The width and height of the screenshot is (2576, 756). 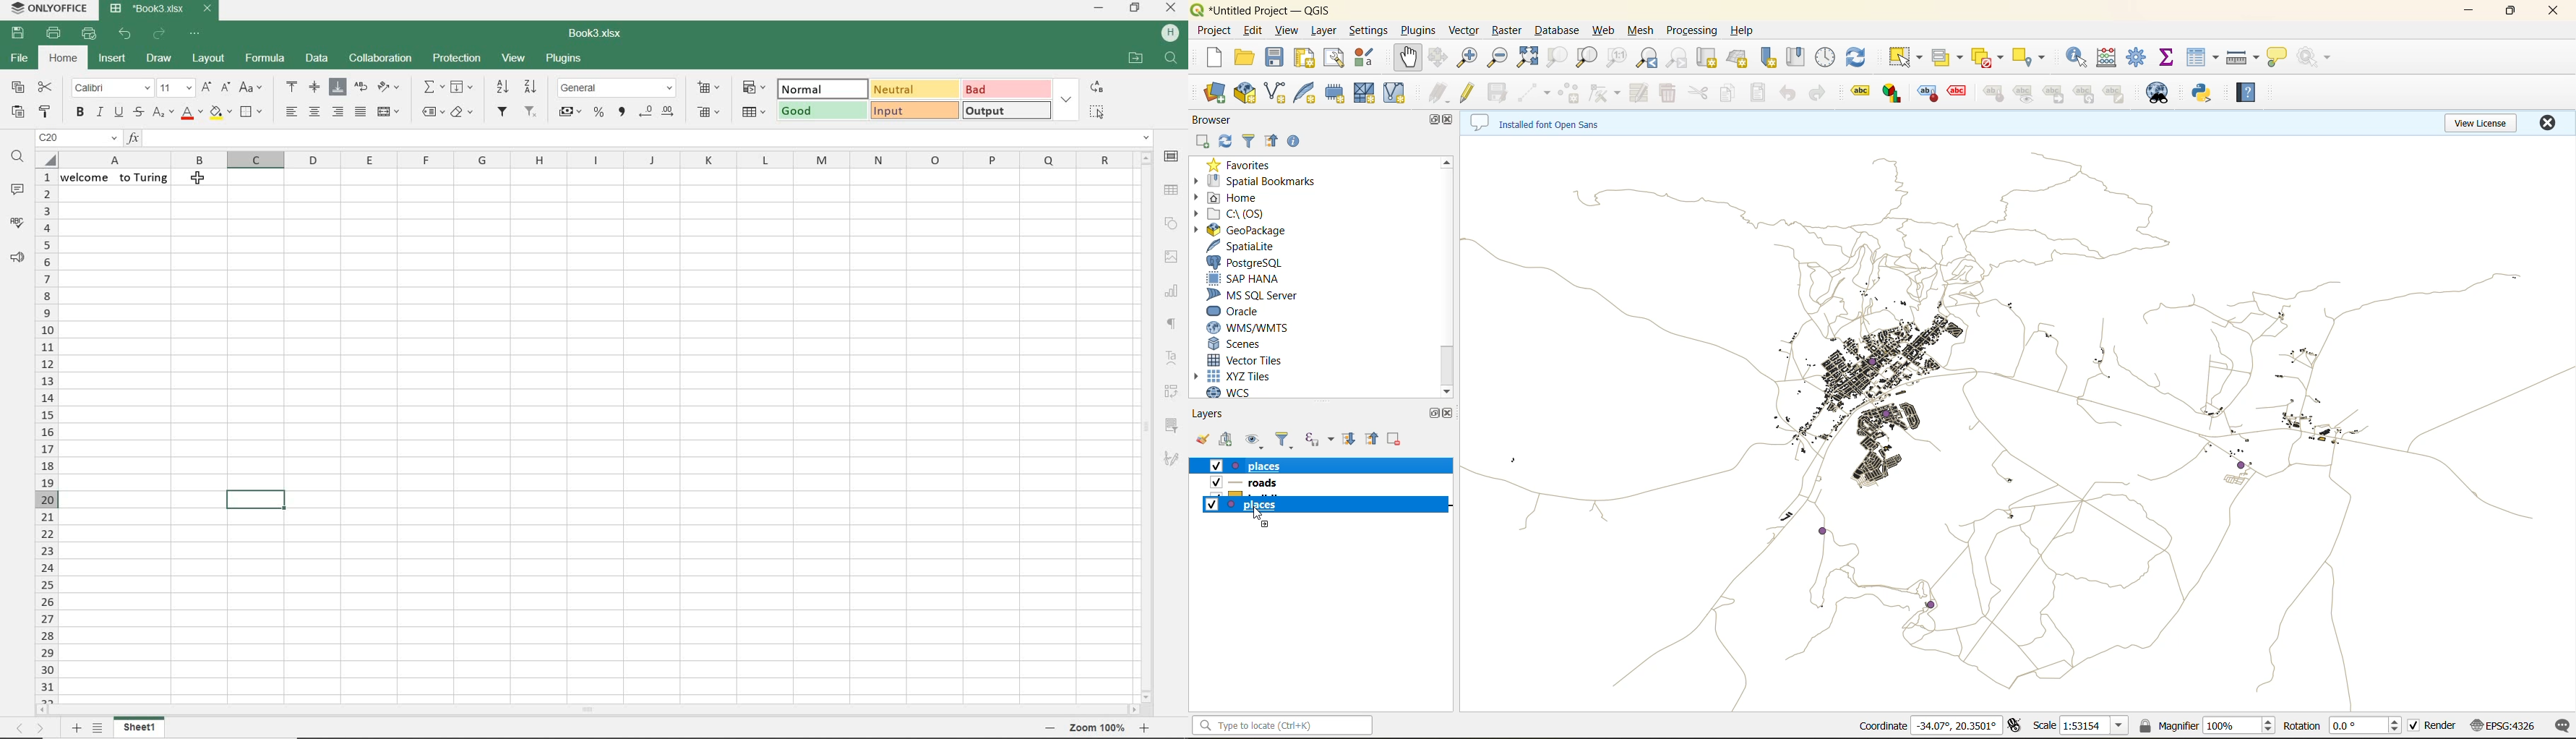 I want to click on settings, so click(x=1373, y=32).